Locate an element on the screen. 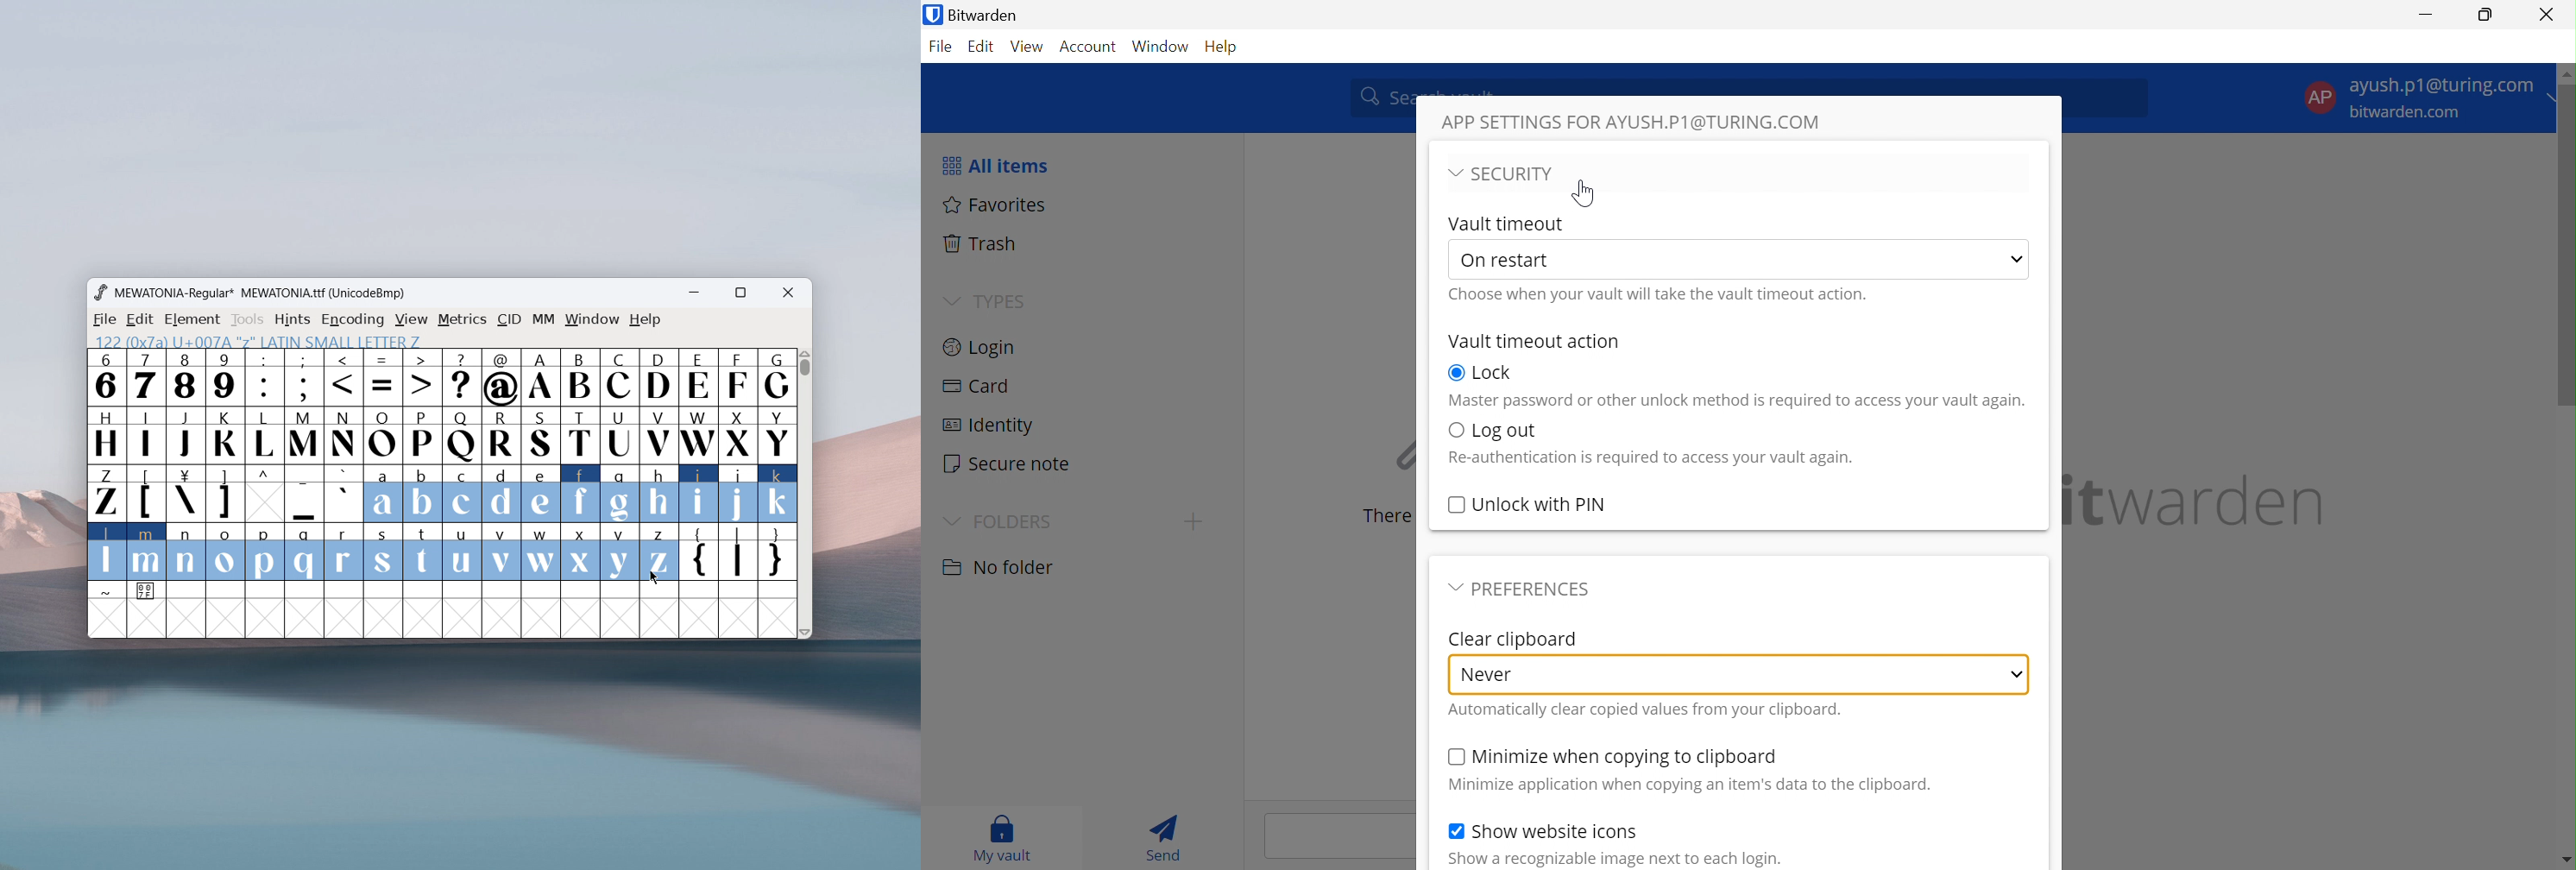  o is located at coordinates (226, 553).